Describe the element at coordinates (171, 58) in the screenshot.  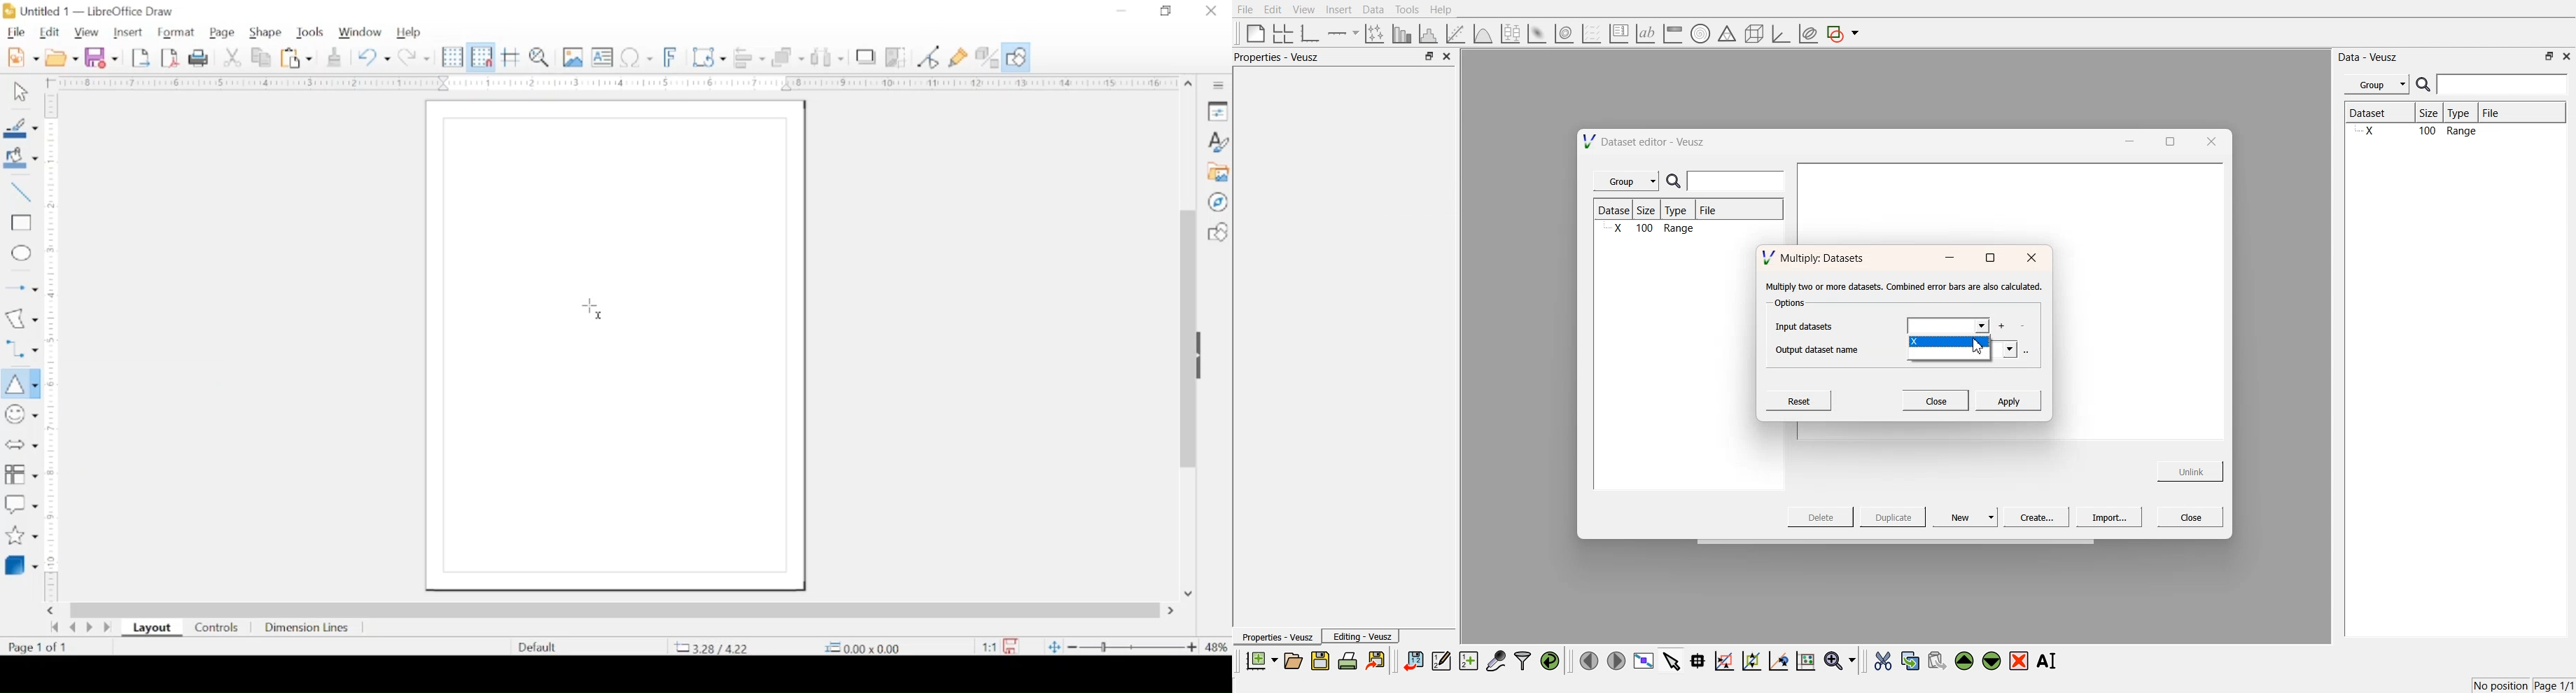
I see `export directly as pdf` at that location.